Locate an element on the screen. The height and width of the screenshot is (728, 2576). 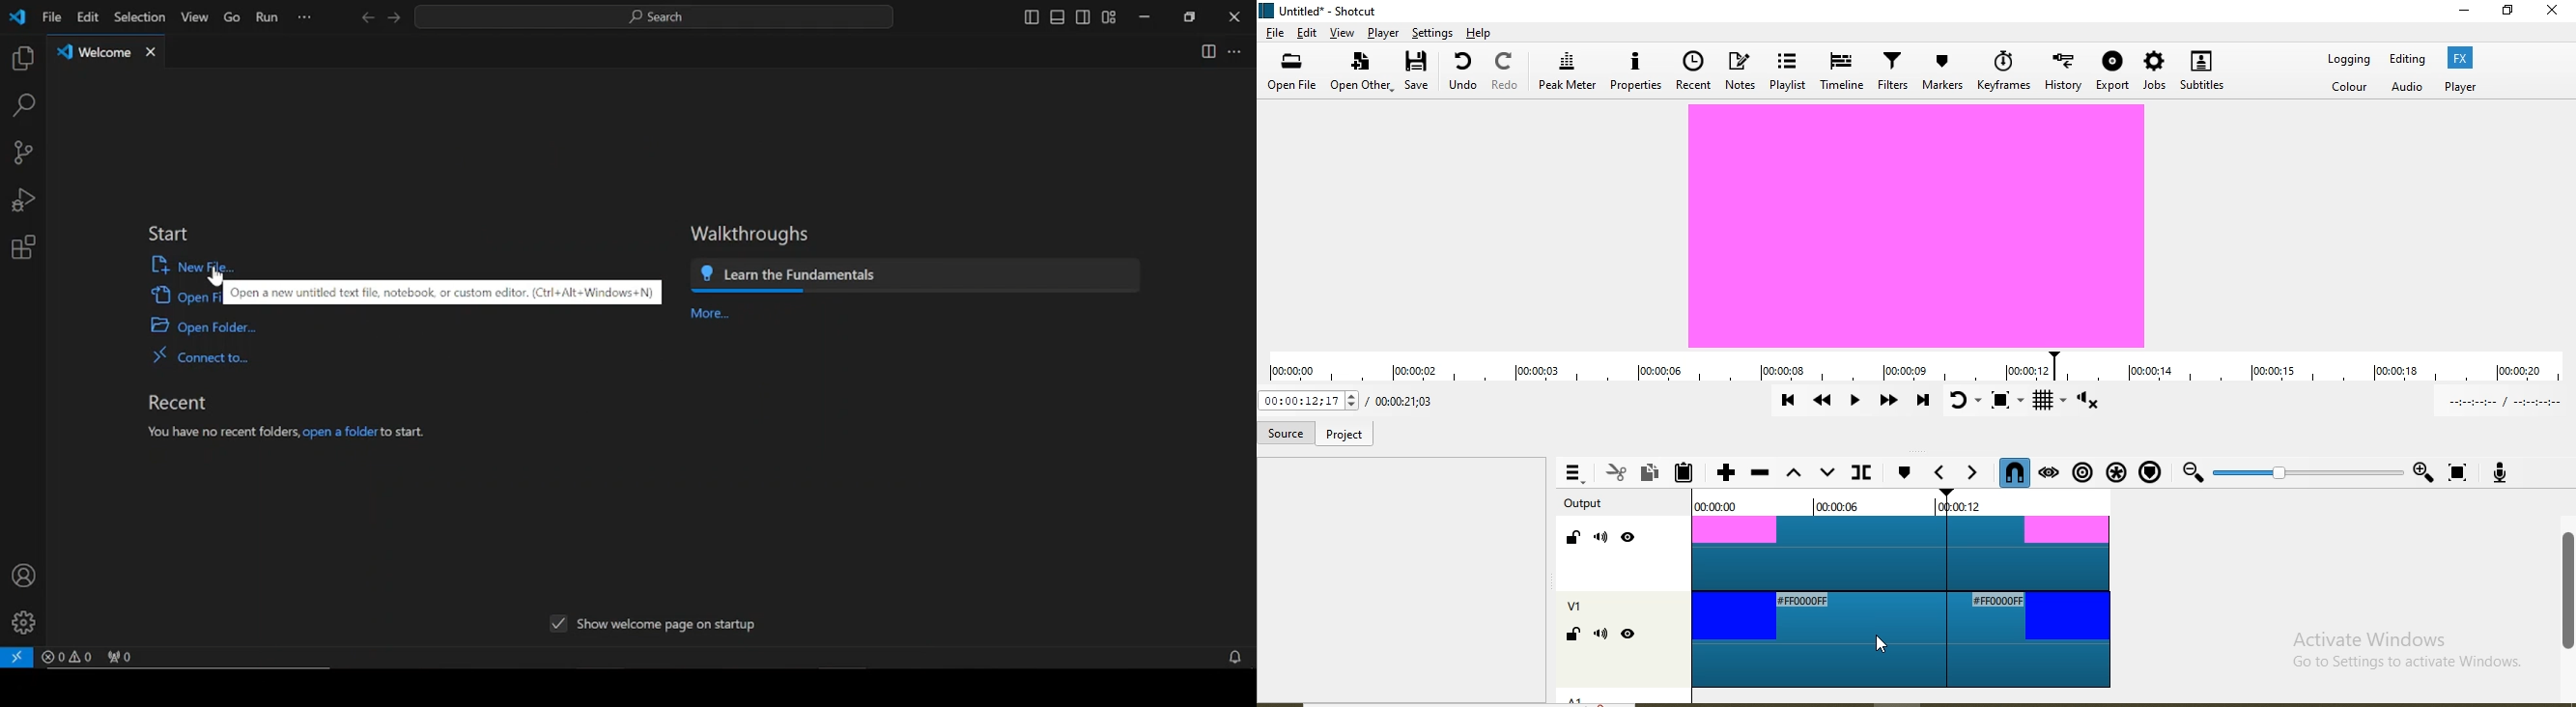
timeline is located at coordinates (1913, 367).